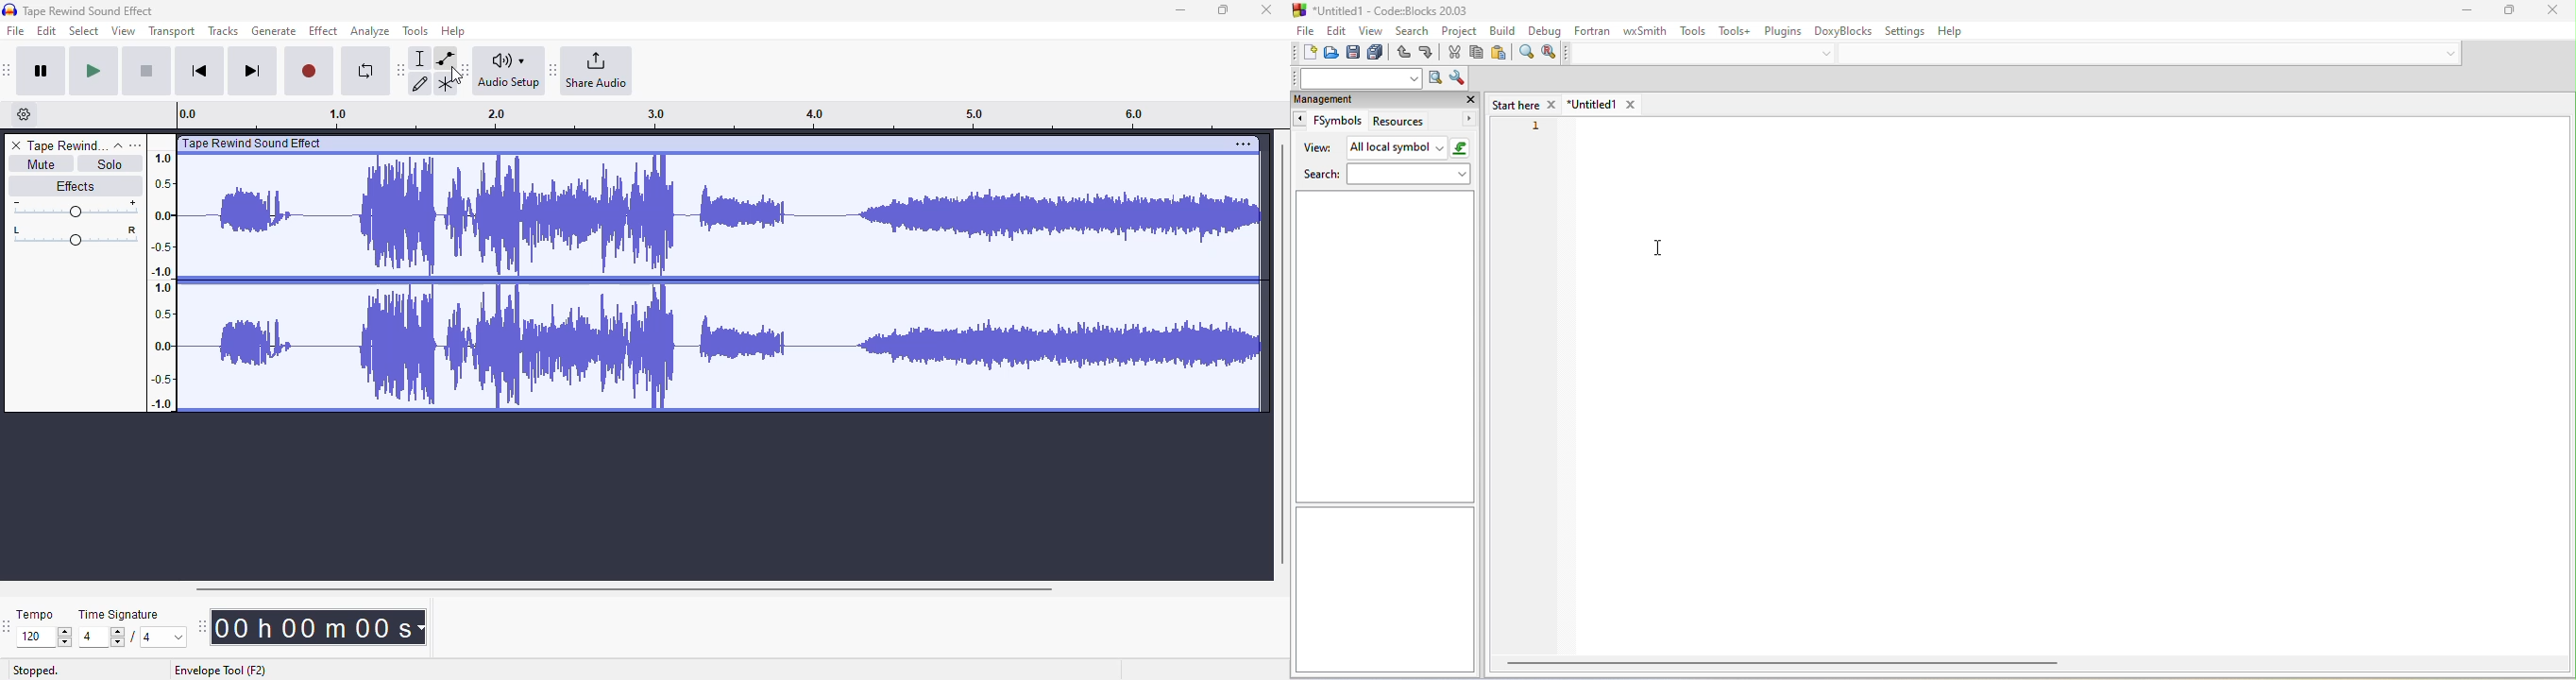 The width and height of the screenshot is (2576, 700). Describe the element at coordinates (1367, 100) in the screenshot. I see `management` at that location.